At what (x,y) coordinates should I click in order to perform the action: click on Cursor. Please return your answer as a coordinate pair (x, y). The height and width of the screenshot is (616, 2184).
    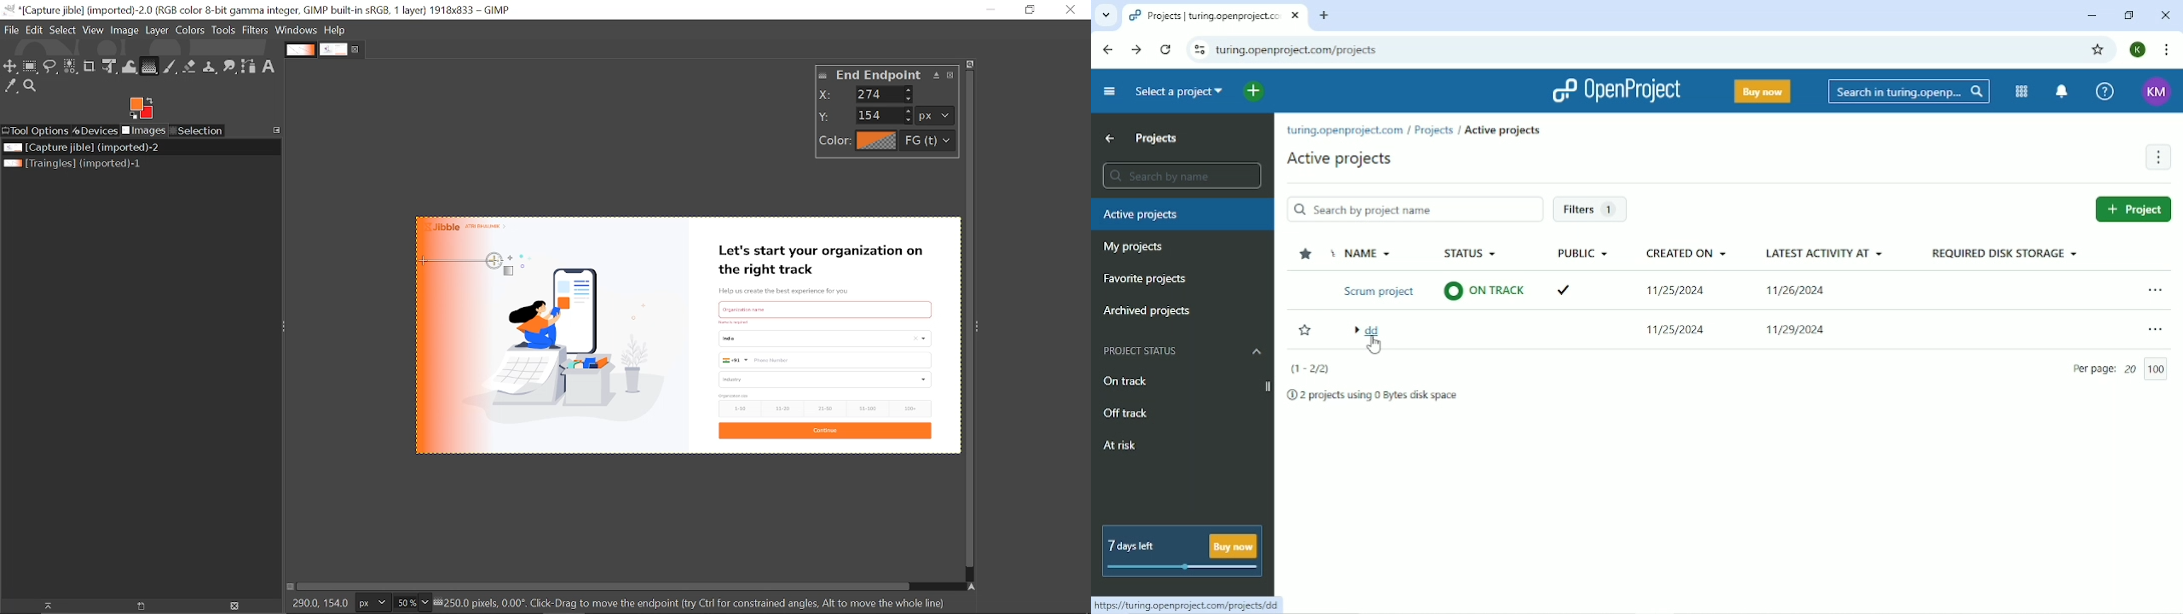
    Looking at the image, I should click on (502, 269).